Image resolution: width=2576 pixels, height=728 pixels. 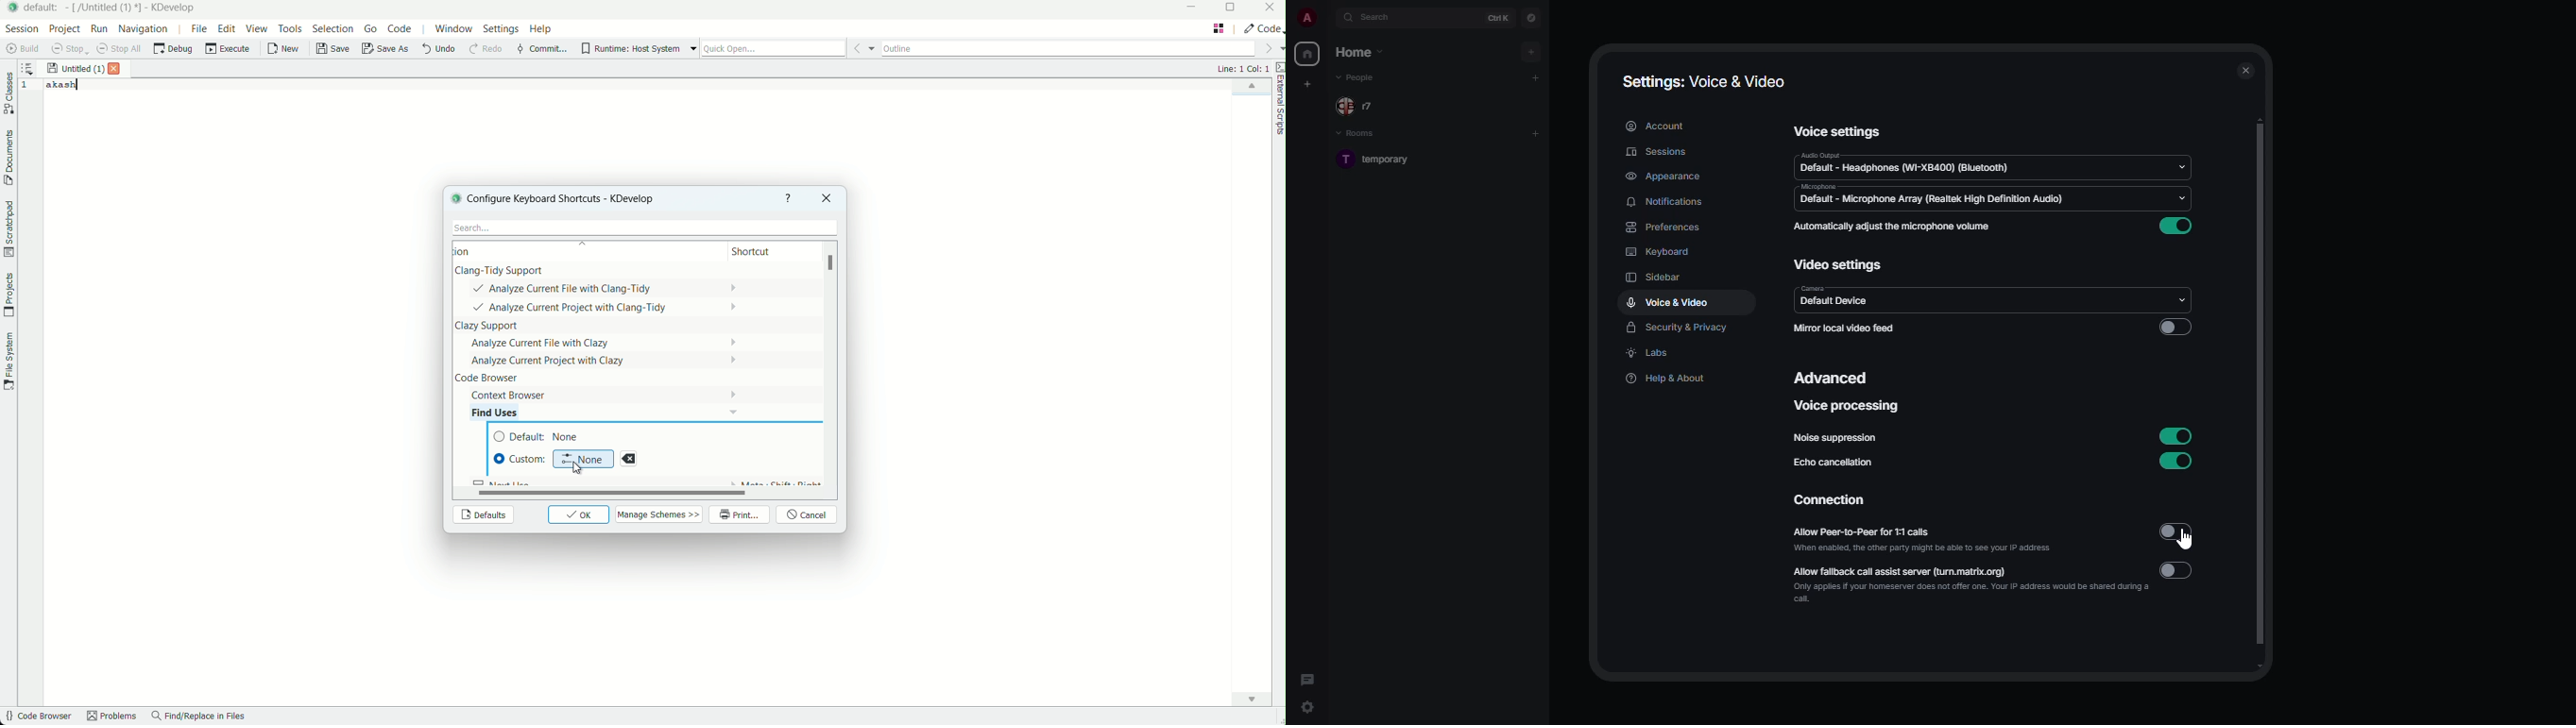 I want to click on appearance, so click(x=1666, y=176).